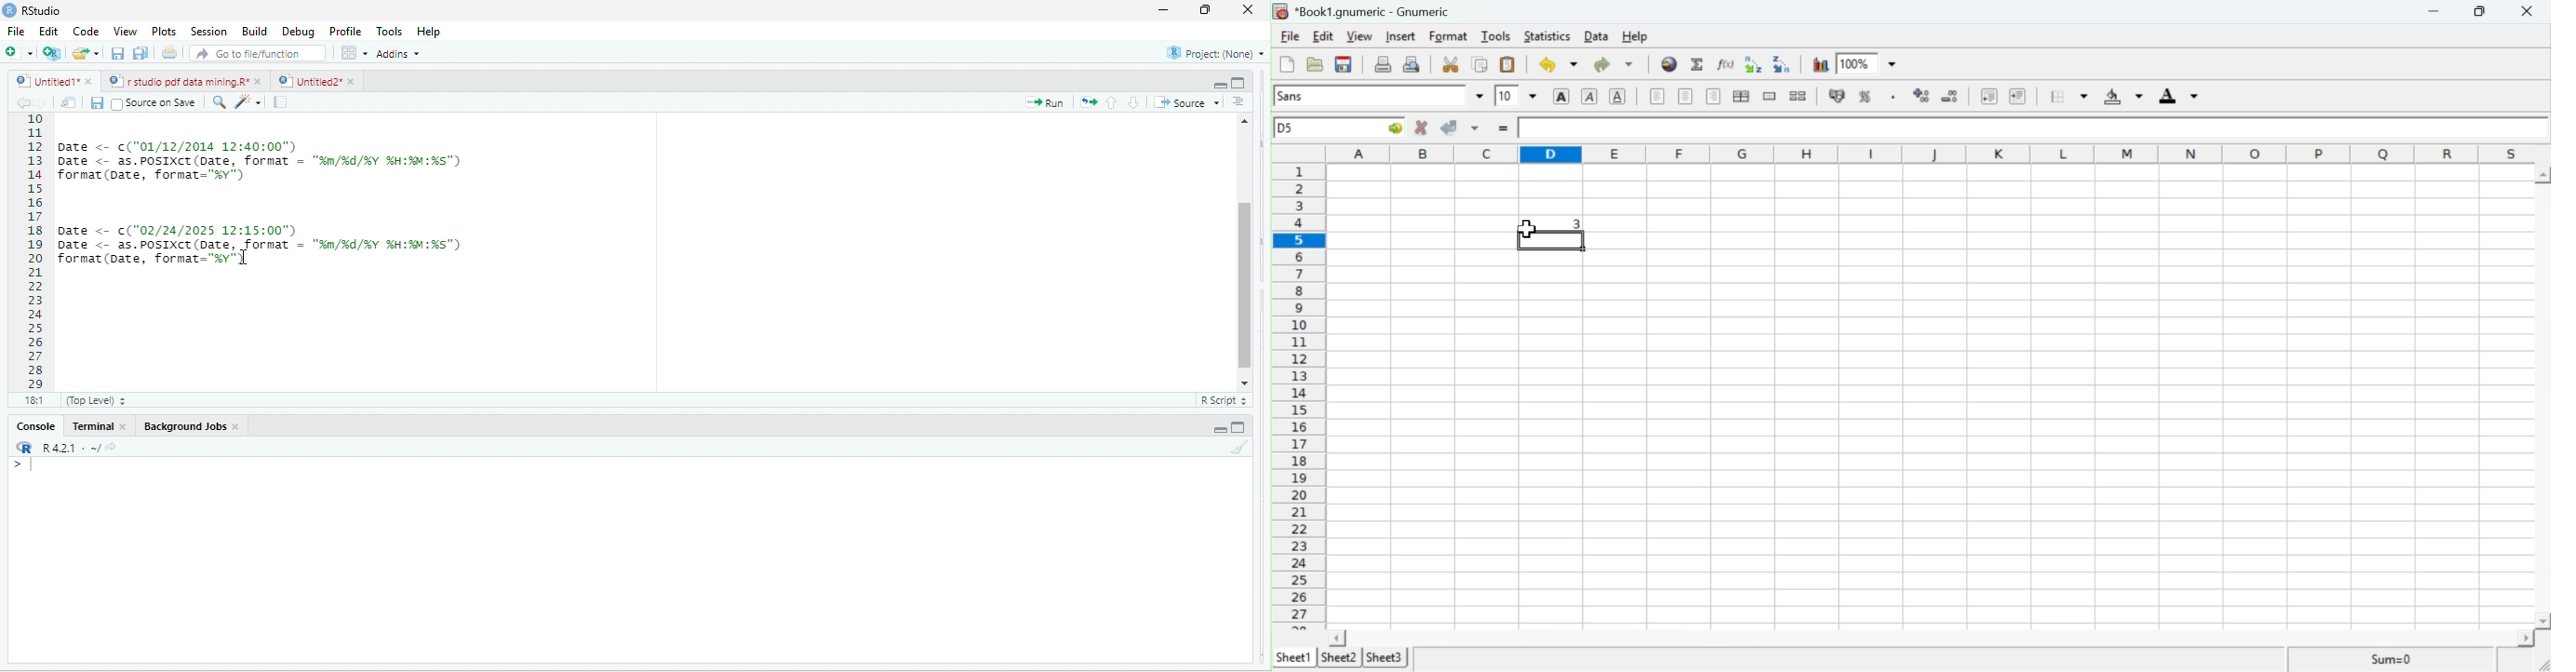 The height and width of the screenshot is (672, 2576). What do you see at coordinates (216, 102) in the screenshot?
I see `find/ replace` at bounding box center [216, 102].